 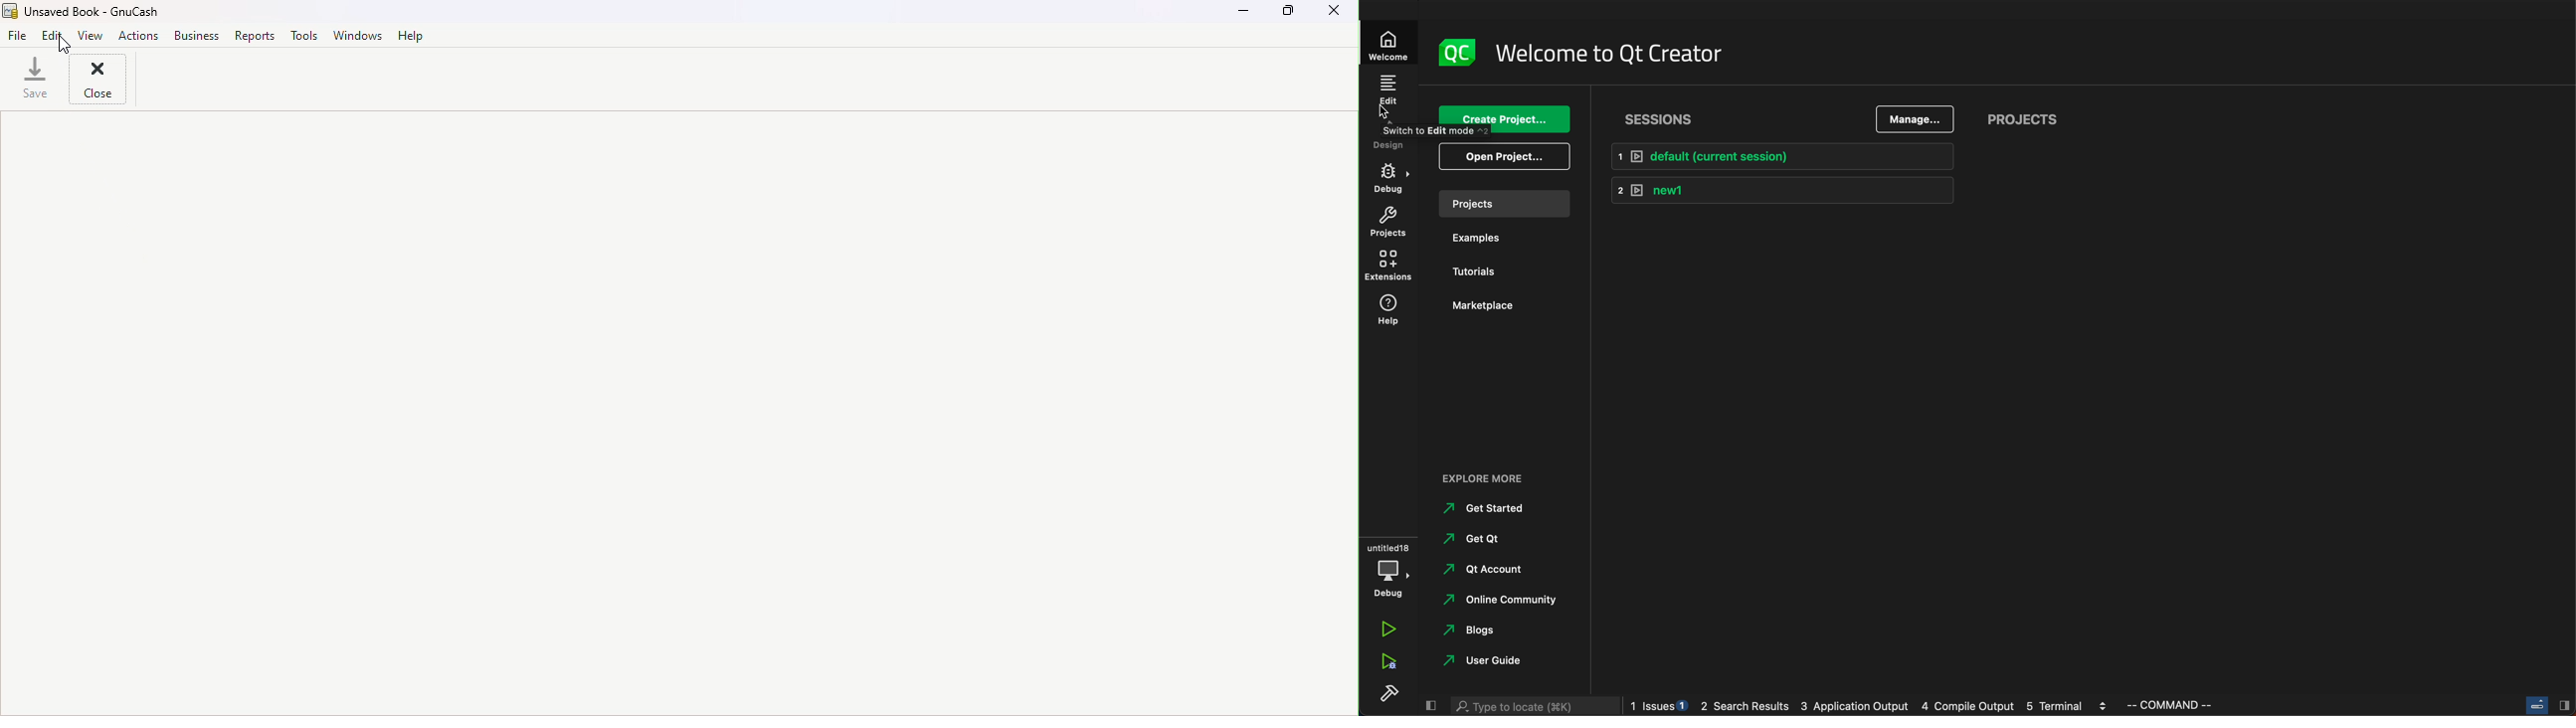 What do you see at coordinates (53, 36) in the screenshot?
I see `Edit` at bounding box center [53, 36].